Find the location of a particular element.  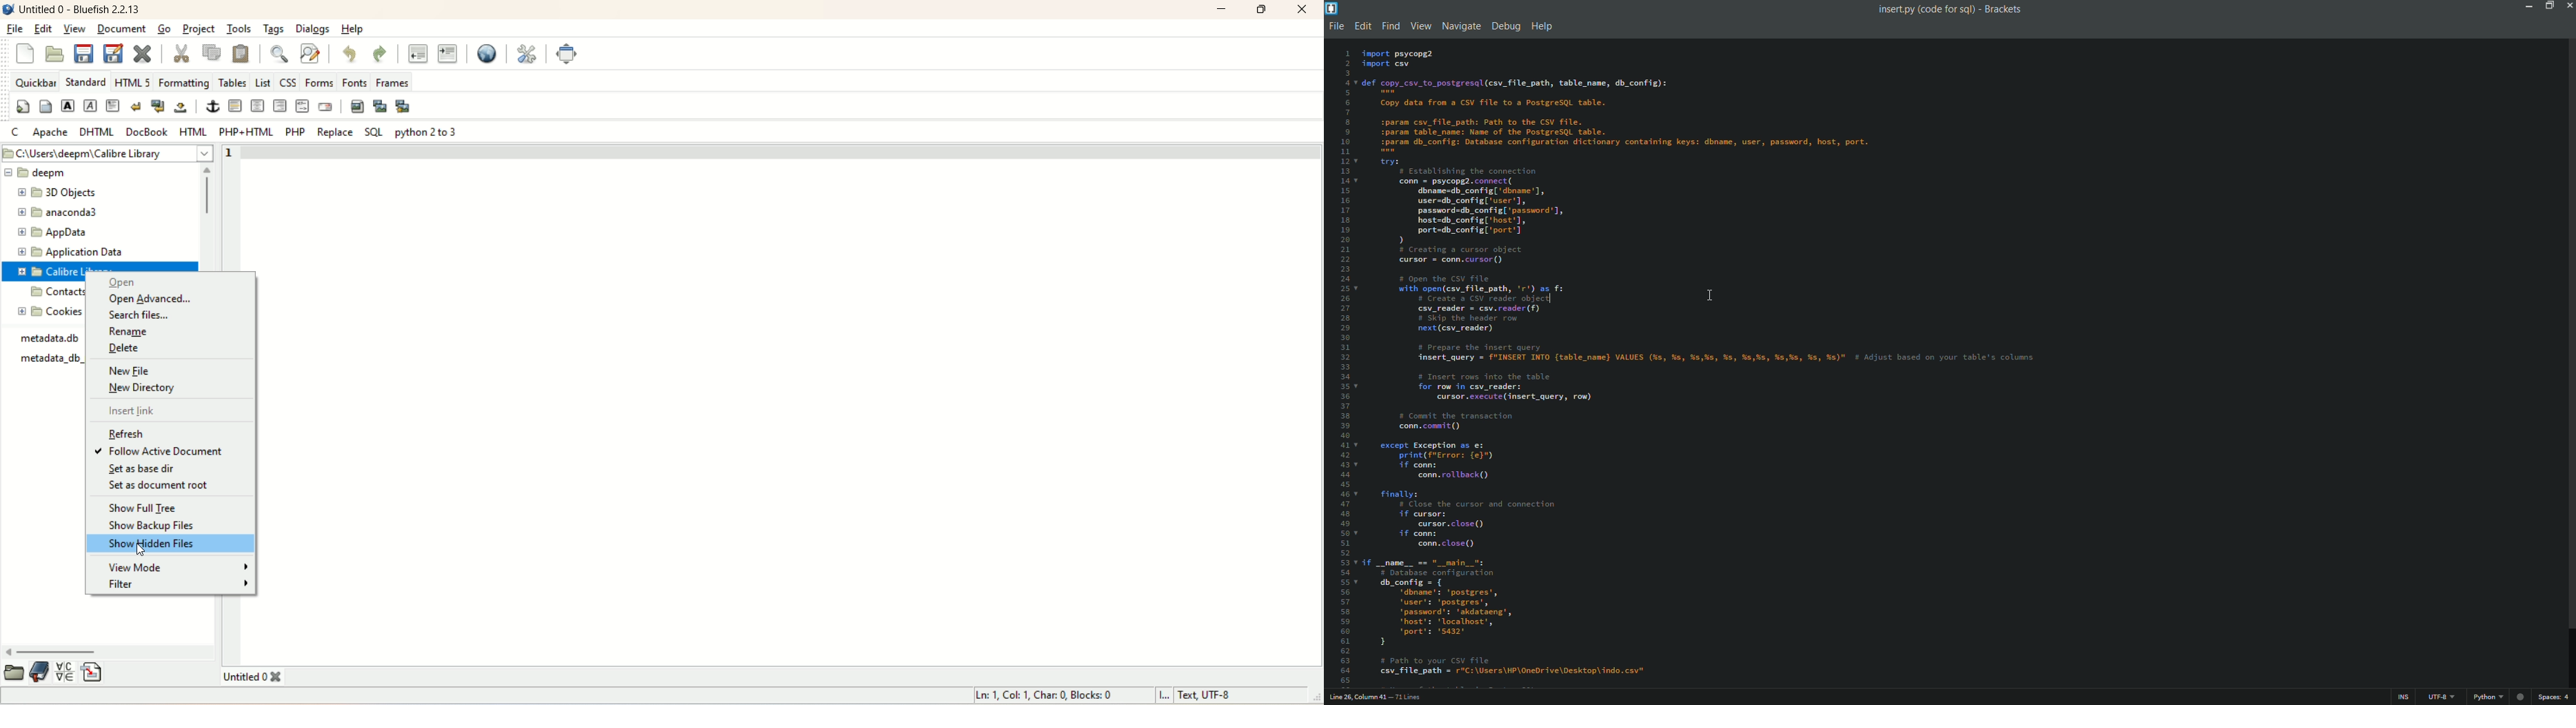

scroll bar is located at coordinates (2571, 337).